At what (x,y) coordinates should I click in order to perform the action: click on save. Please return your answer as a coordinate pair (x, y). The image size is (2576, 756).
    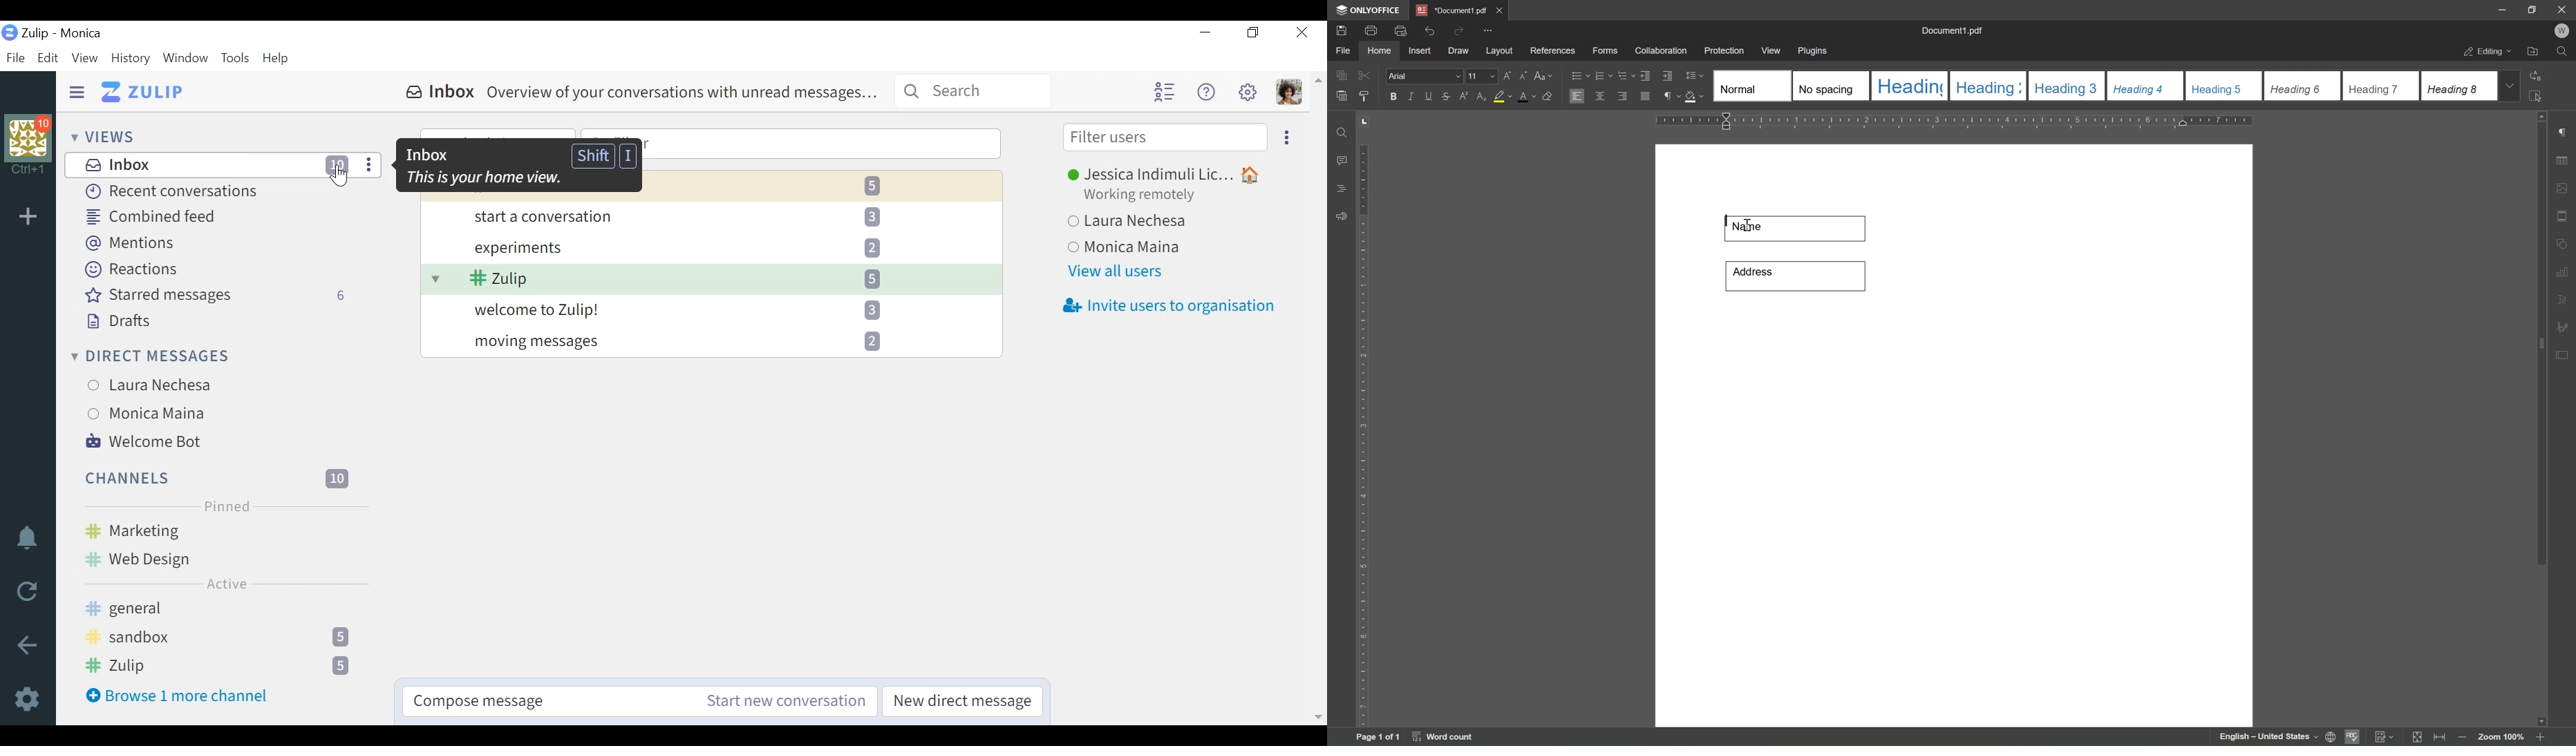
    Looking at the image, I should click on (1342, 30).